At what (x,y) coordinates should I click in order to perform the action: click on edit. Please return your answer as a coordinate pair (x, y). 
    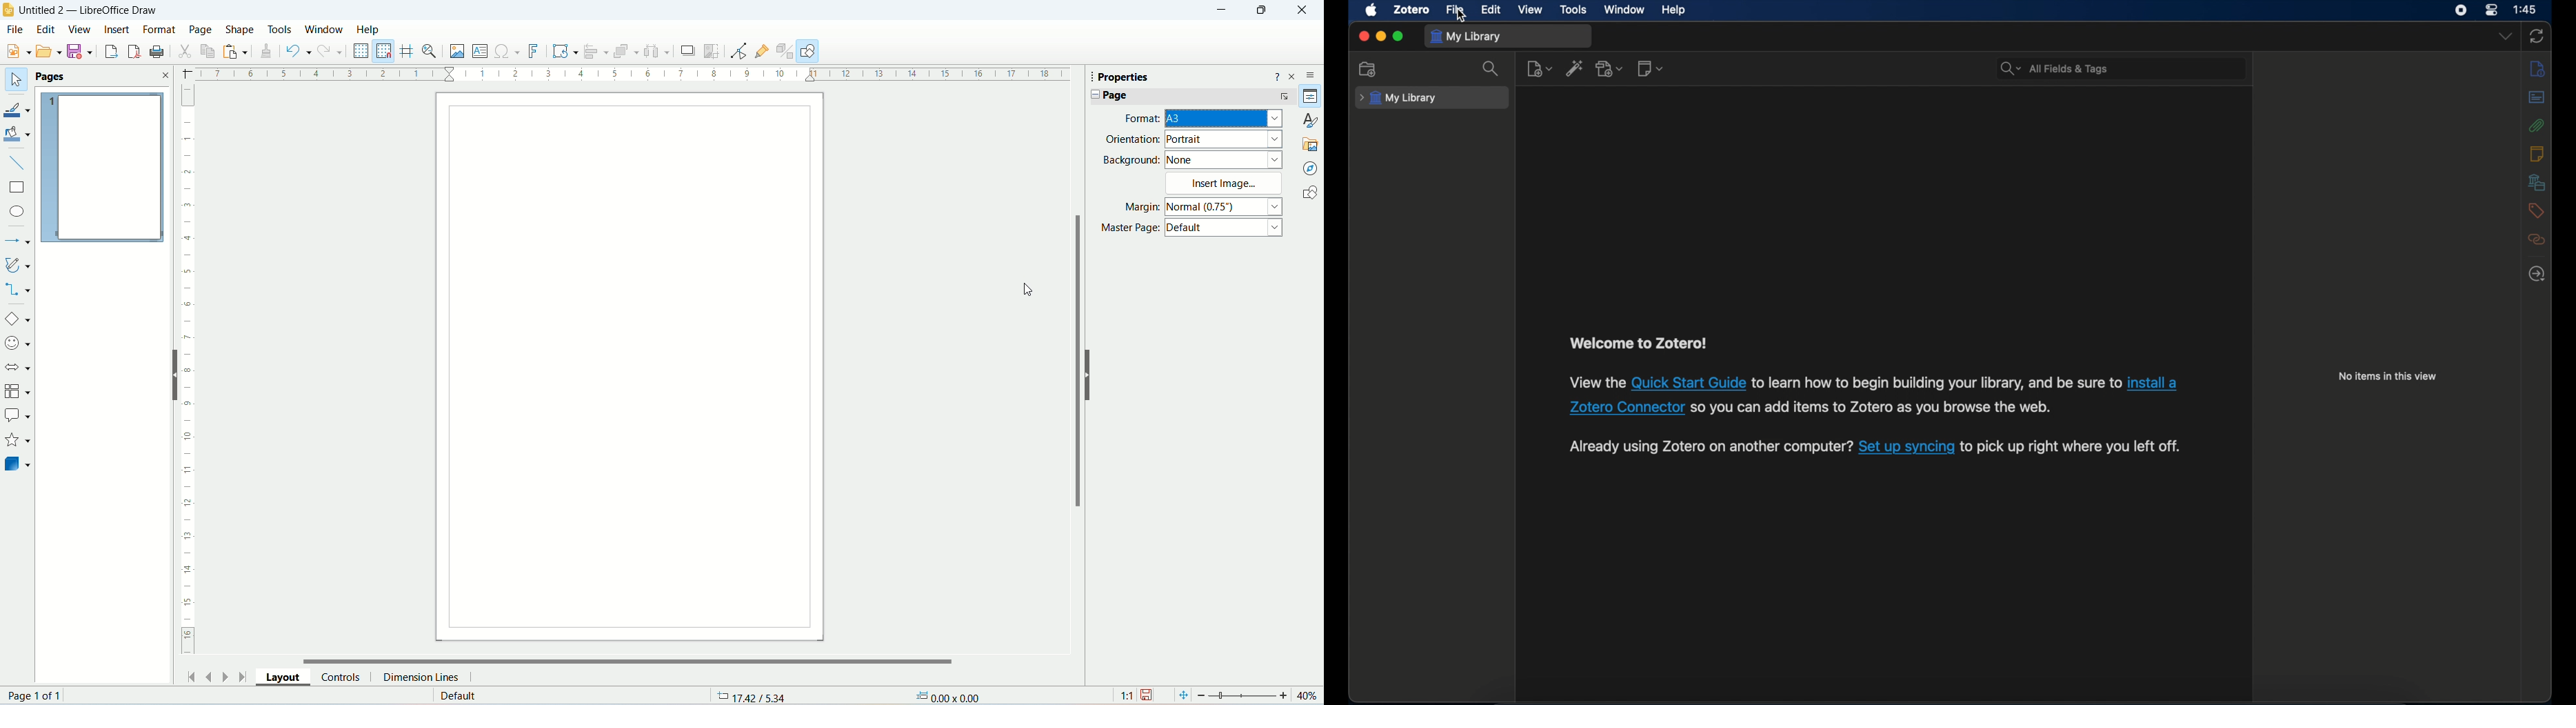
    Looking at the image, I should click on (1492, 10).